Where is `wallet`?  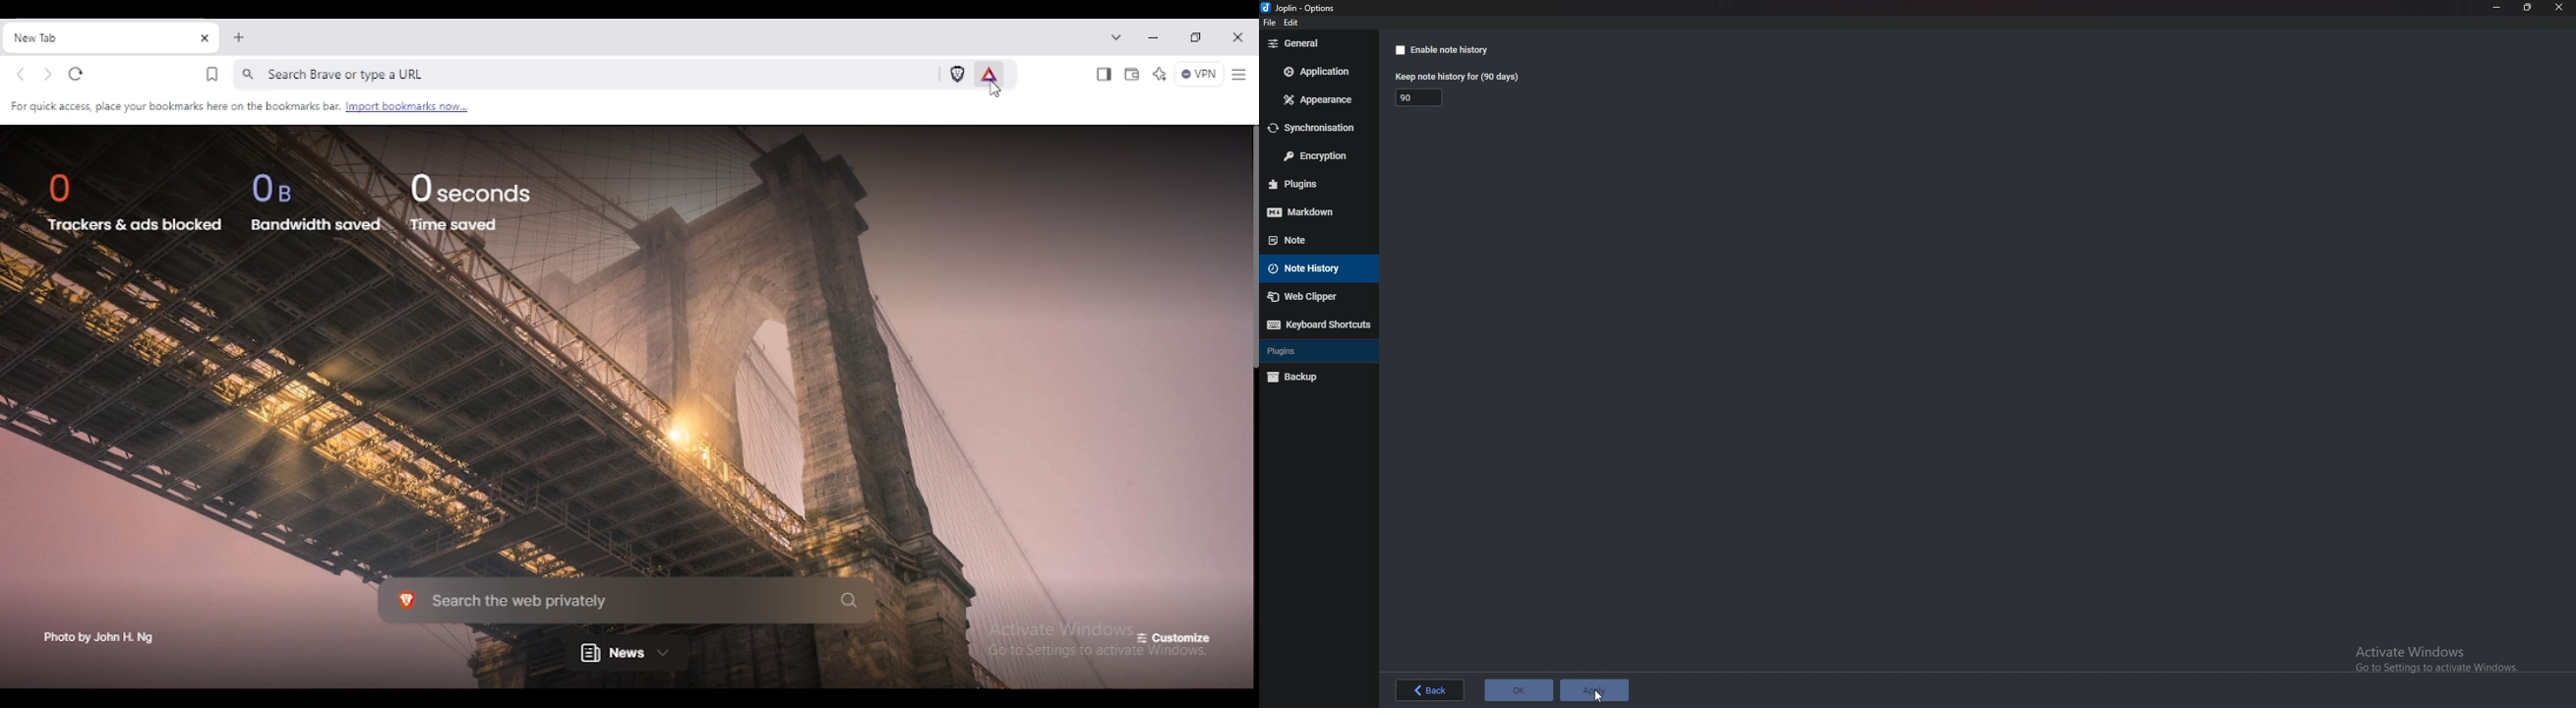 wallet is located at coordinates (1132, 76).